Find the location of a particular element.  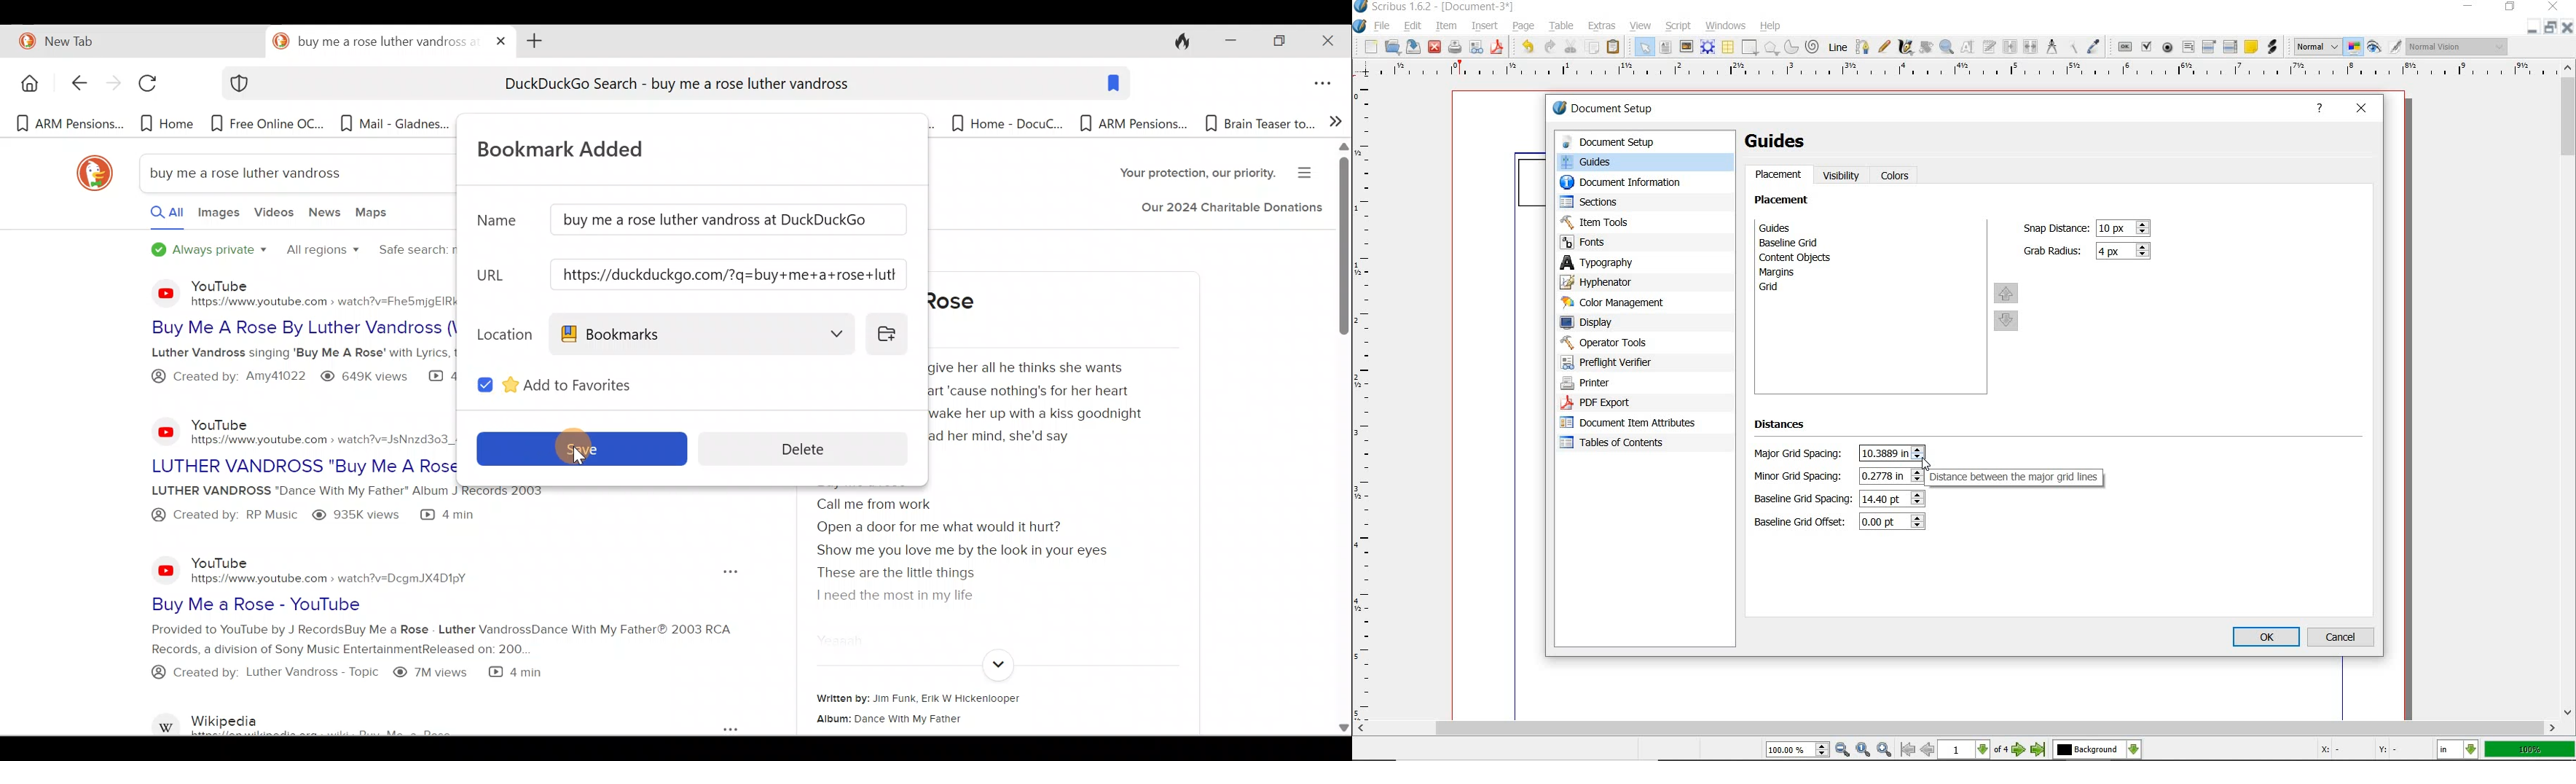

Bezier curve is located at coordinates (1862, 47).